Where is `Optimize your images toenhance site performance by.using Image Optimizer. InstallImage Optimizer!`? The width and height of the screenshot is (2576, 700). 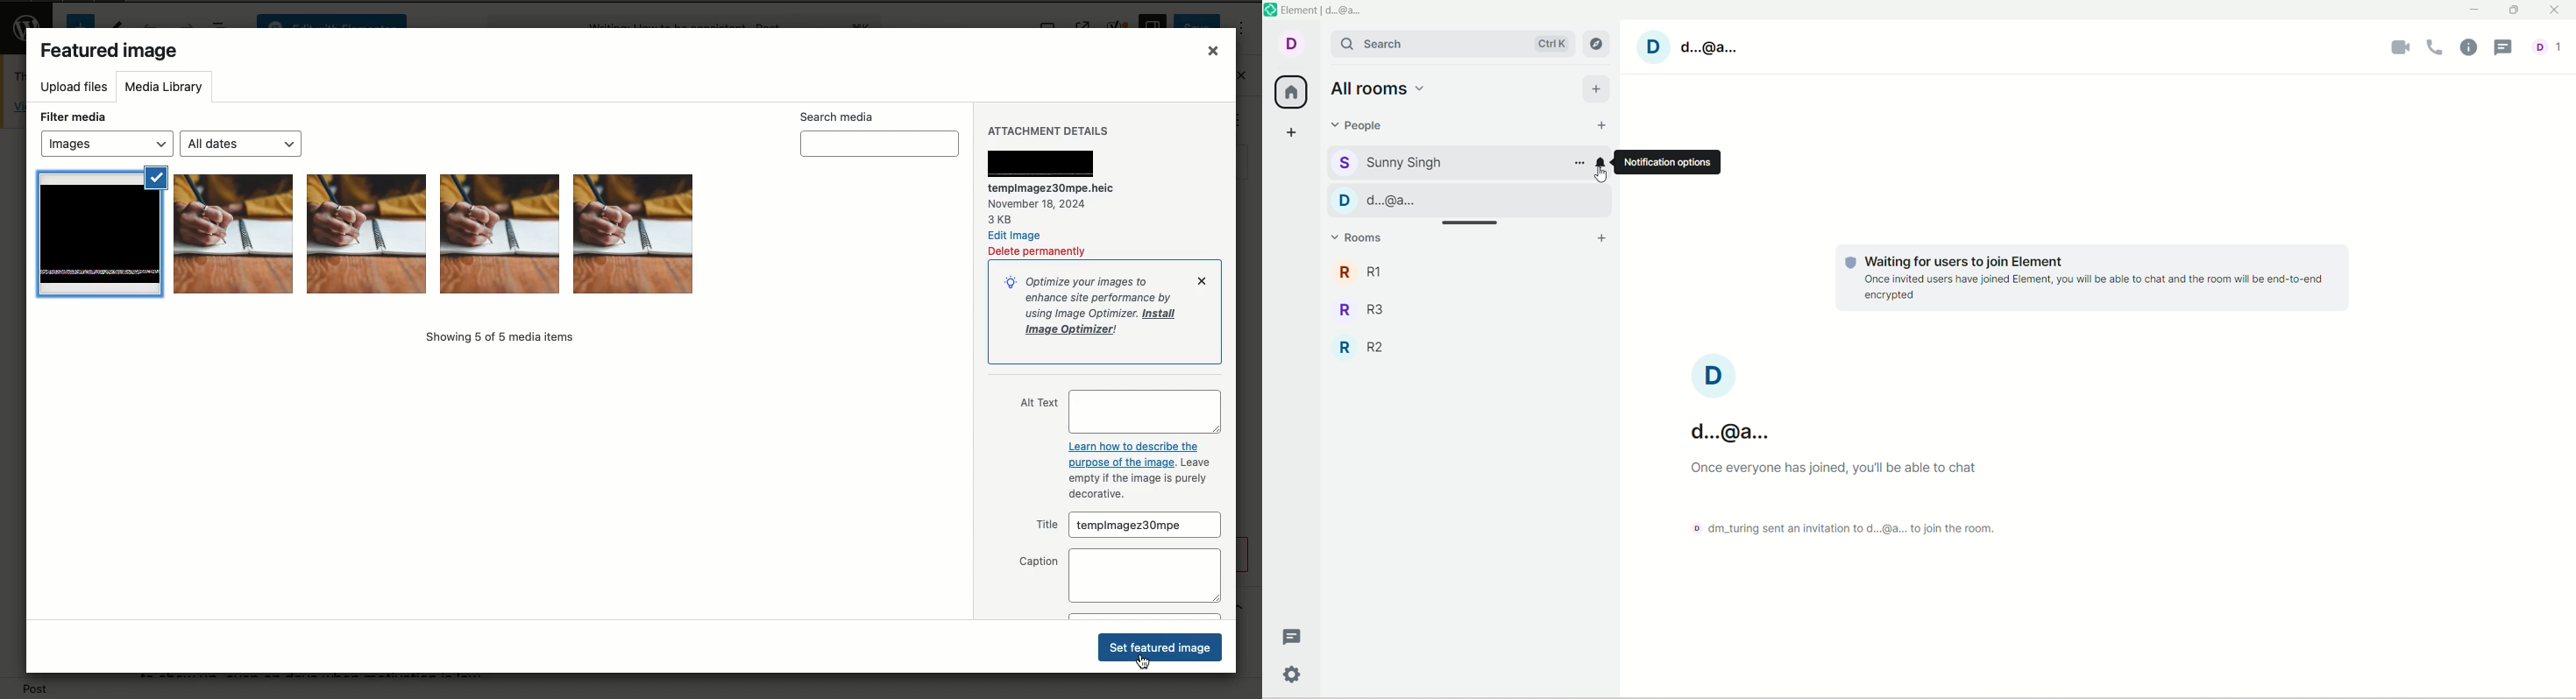 Optimize your images toenhance site performance by.using Image Optimizer. InstallImage Optimizer! is located at coordinates (1091, 308).